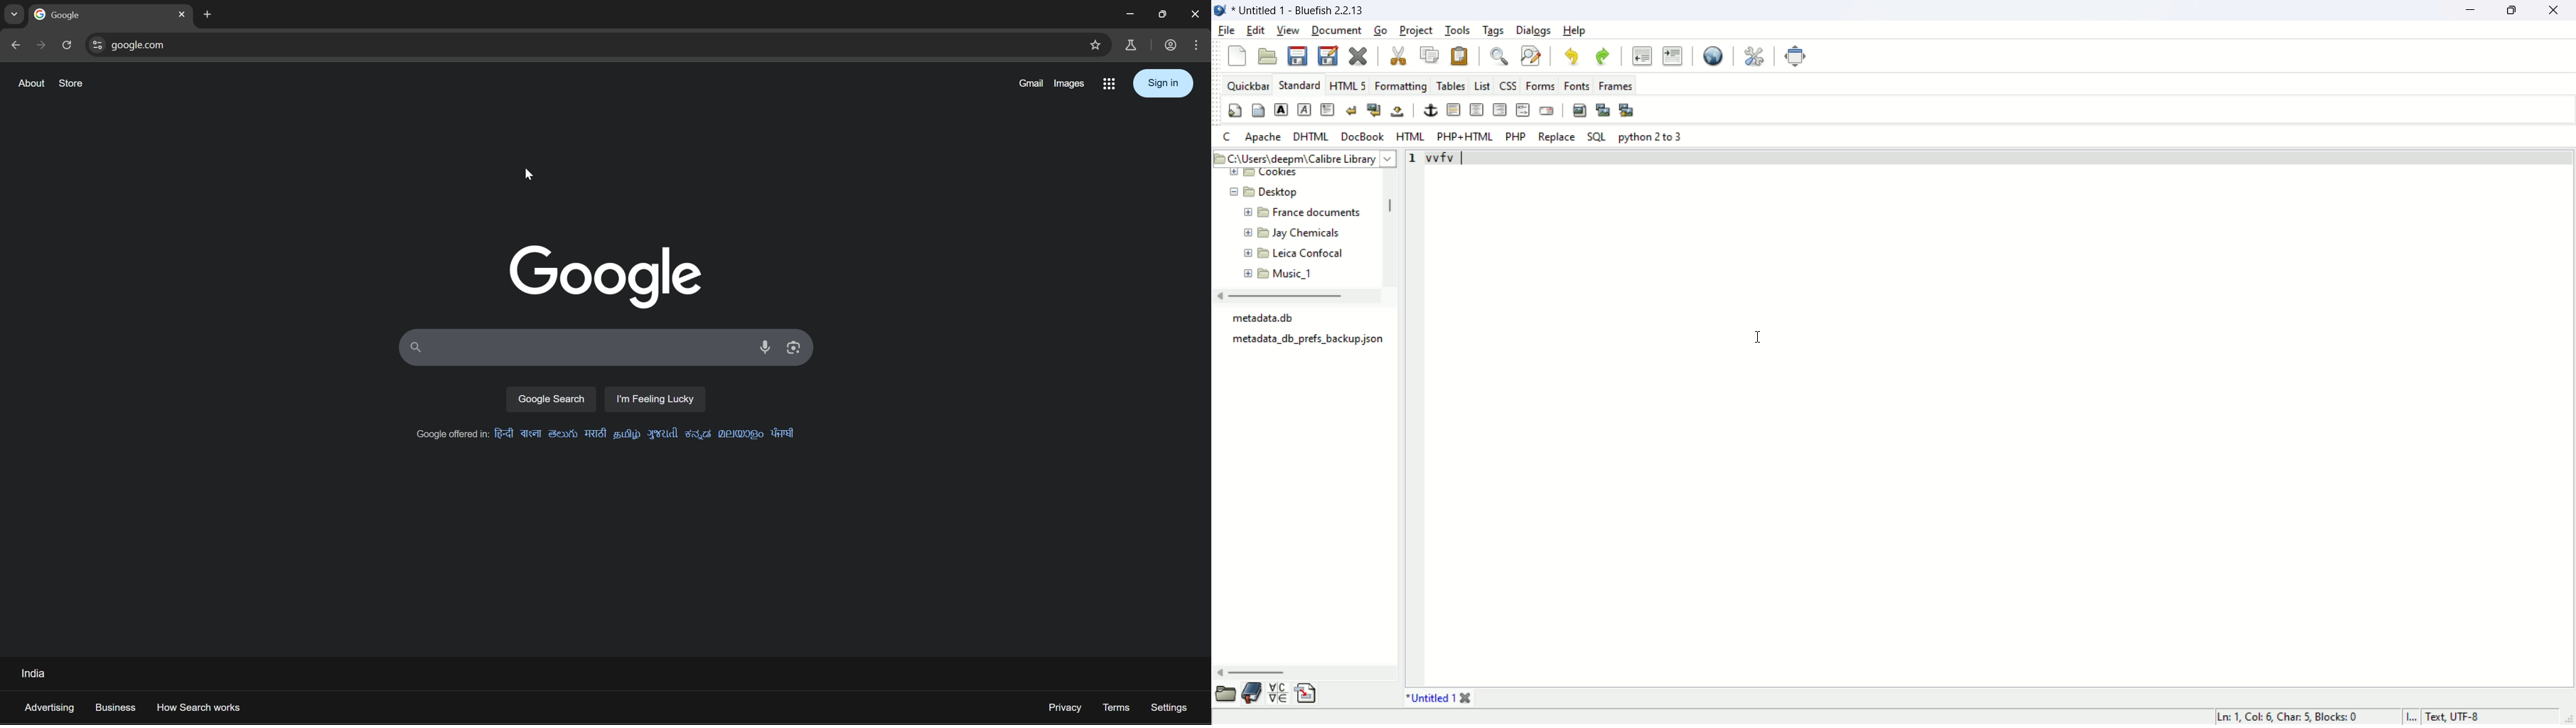 The height and width of the screenshot is (728, 2576). Describe the element at coordinates (590, 43) in the screenshot. I see `search Google or type a URL` at that location.